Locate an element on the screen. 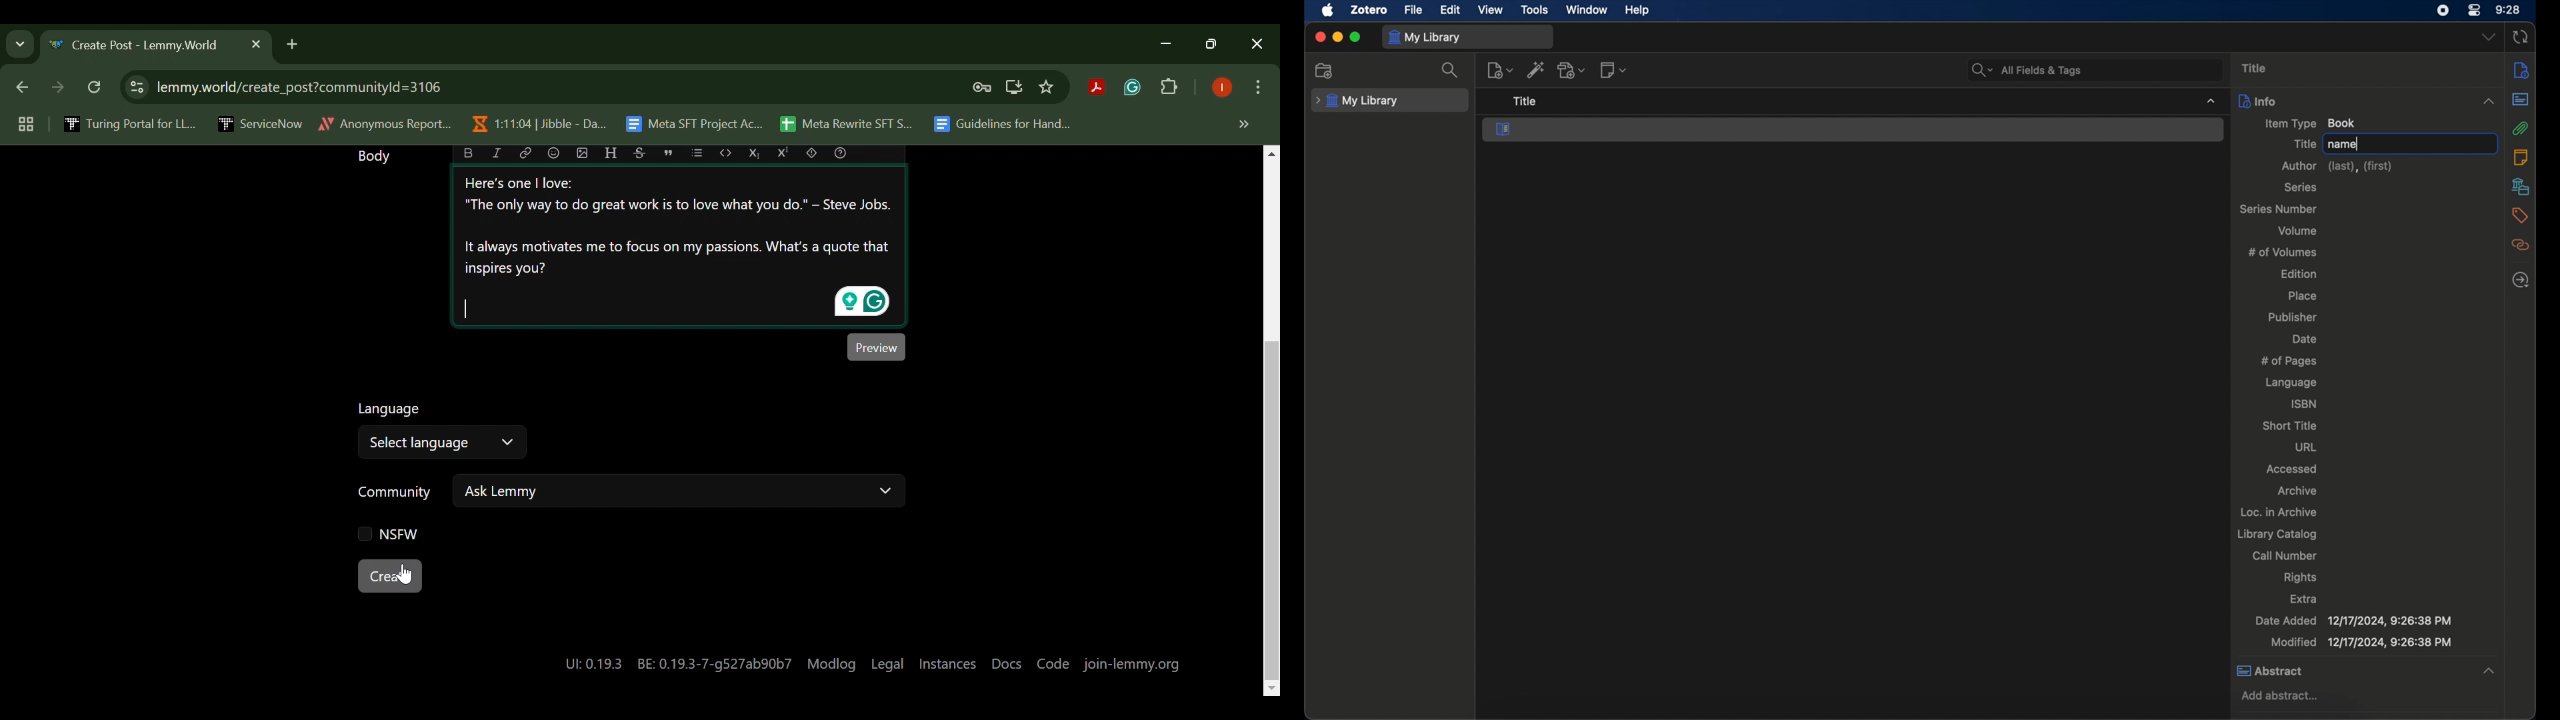 The height and width of the screenshot is (728, 2576). Minimize Window is located at coordinates (1214, 43).